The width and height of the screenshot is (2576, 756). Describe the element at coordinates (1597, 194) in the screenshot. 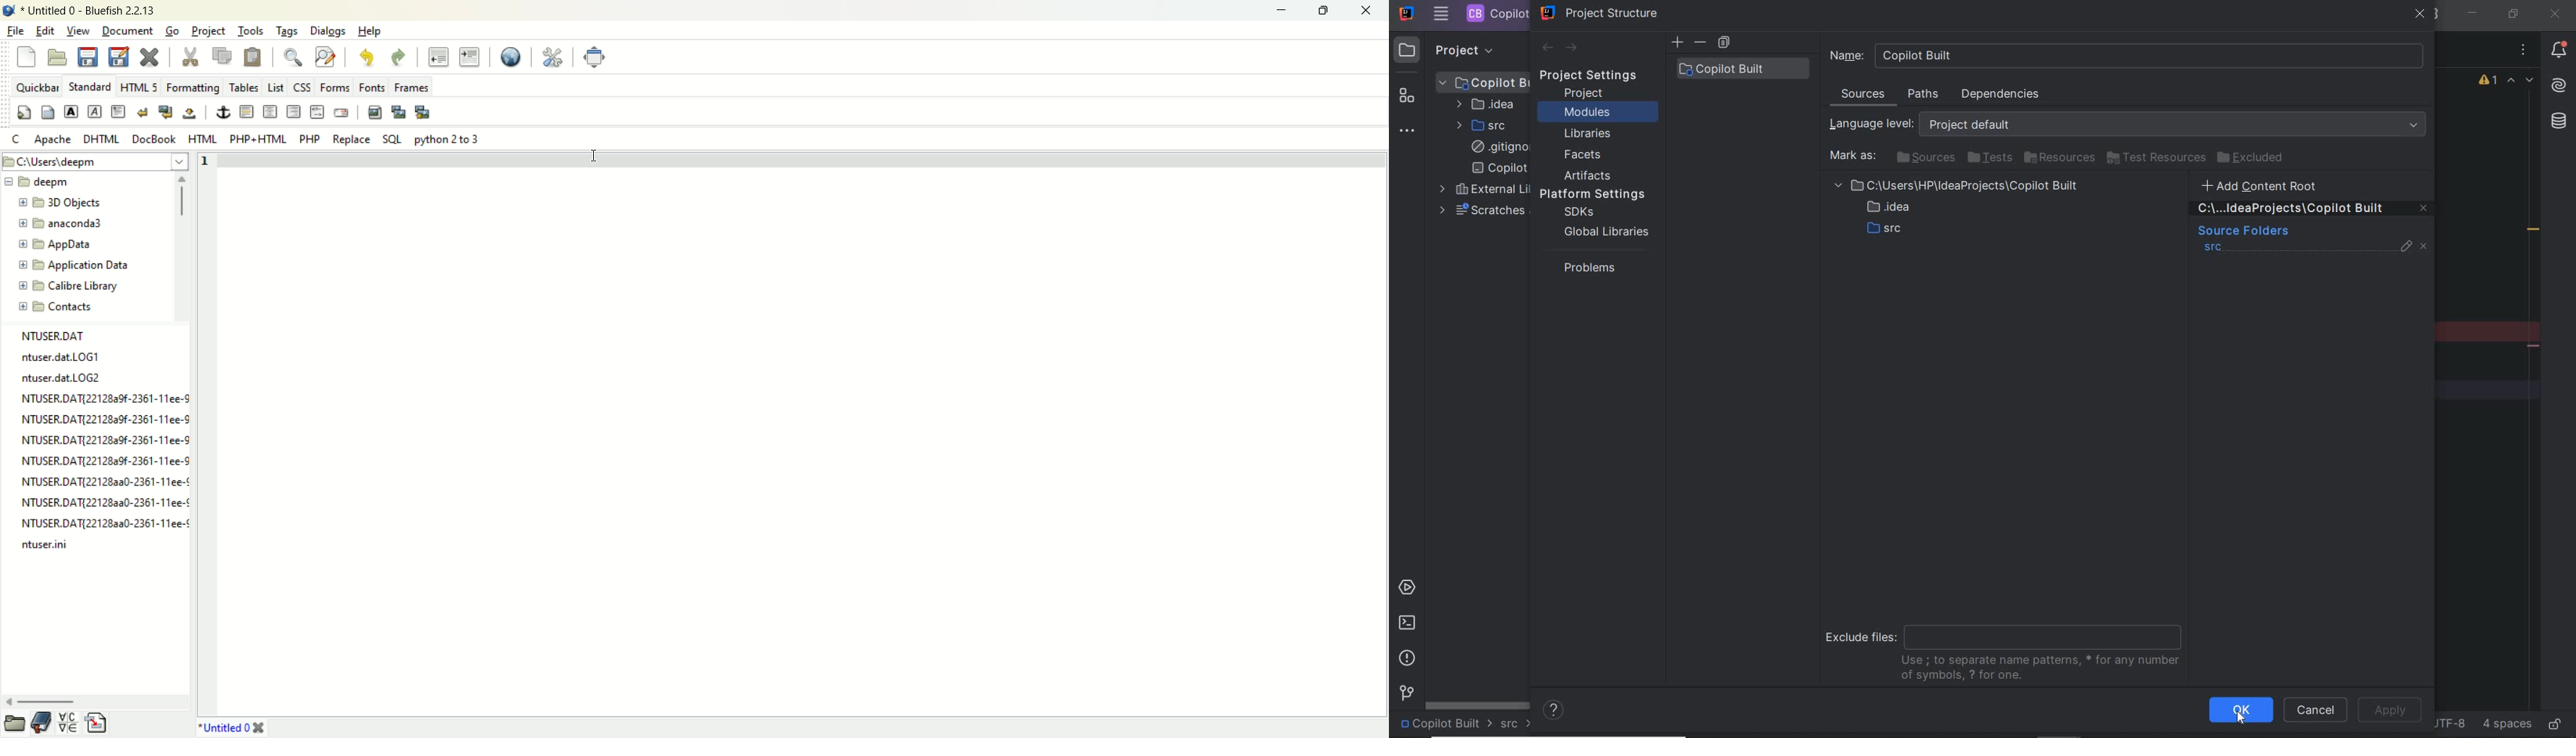

I see `platform settings` at that location.